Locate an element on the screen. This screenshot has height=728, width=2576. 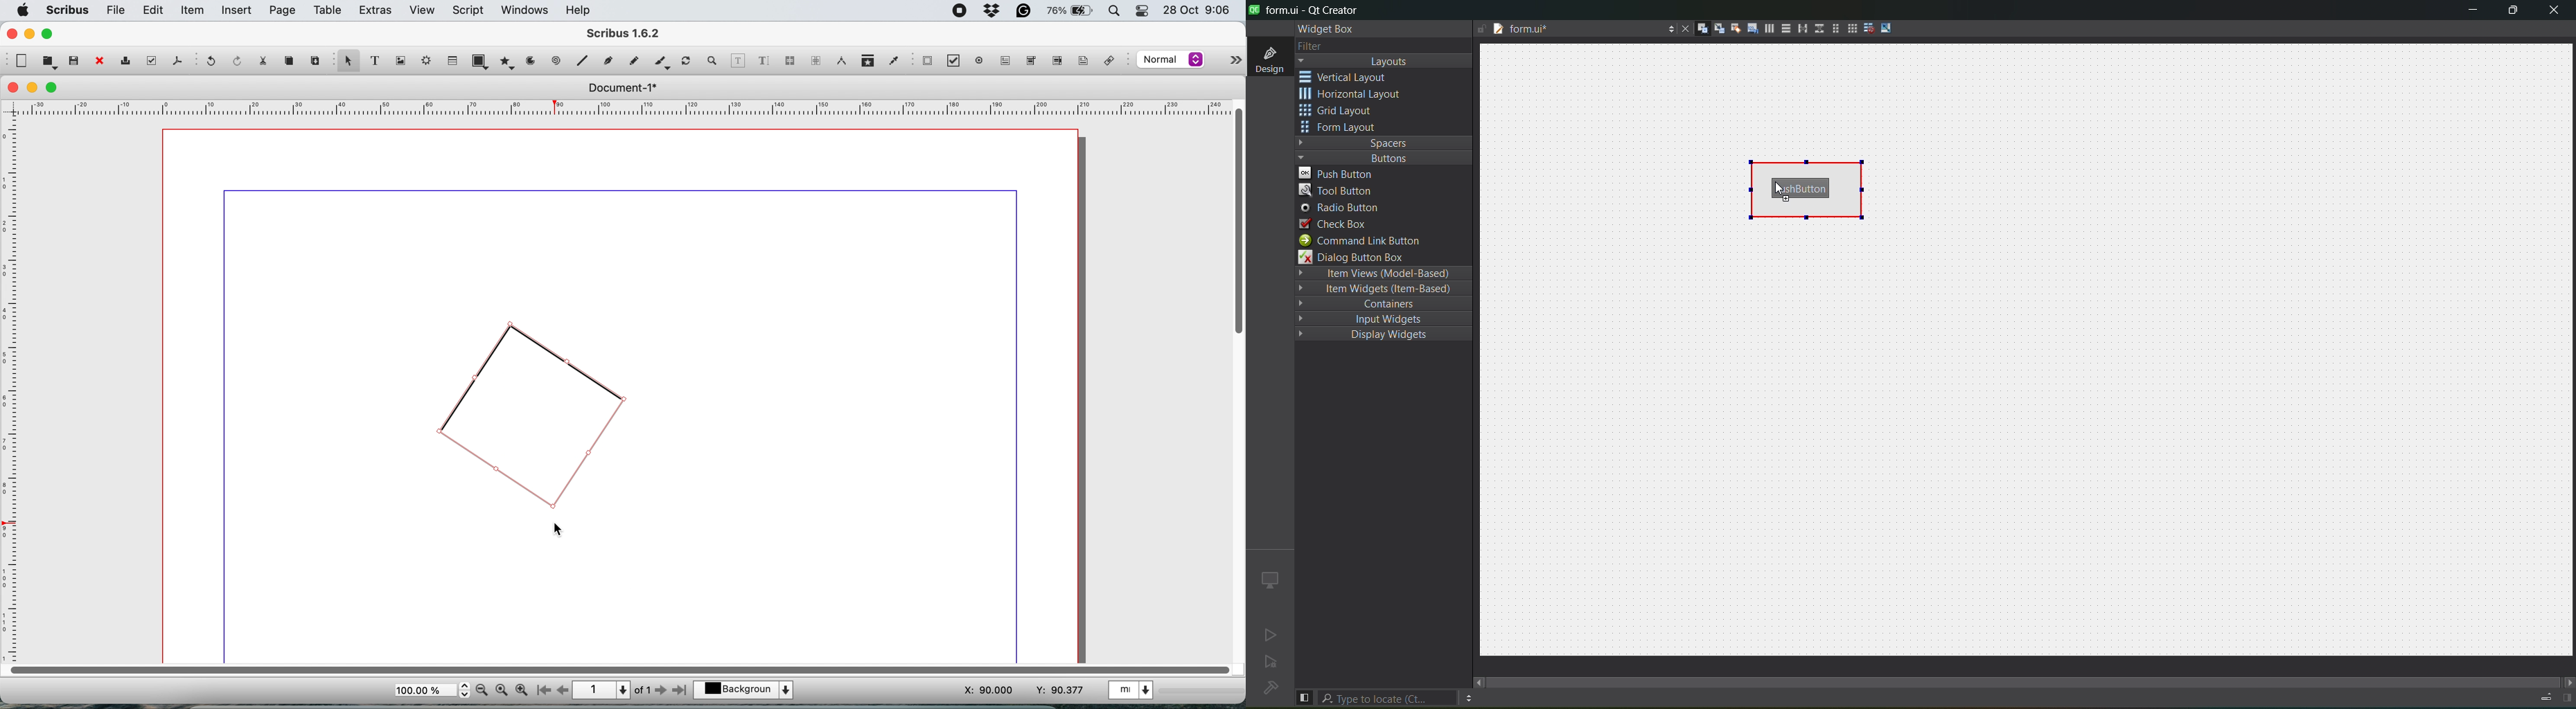
save as pdf is located at coordinates (176, 61).